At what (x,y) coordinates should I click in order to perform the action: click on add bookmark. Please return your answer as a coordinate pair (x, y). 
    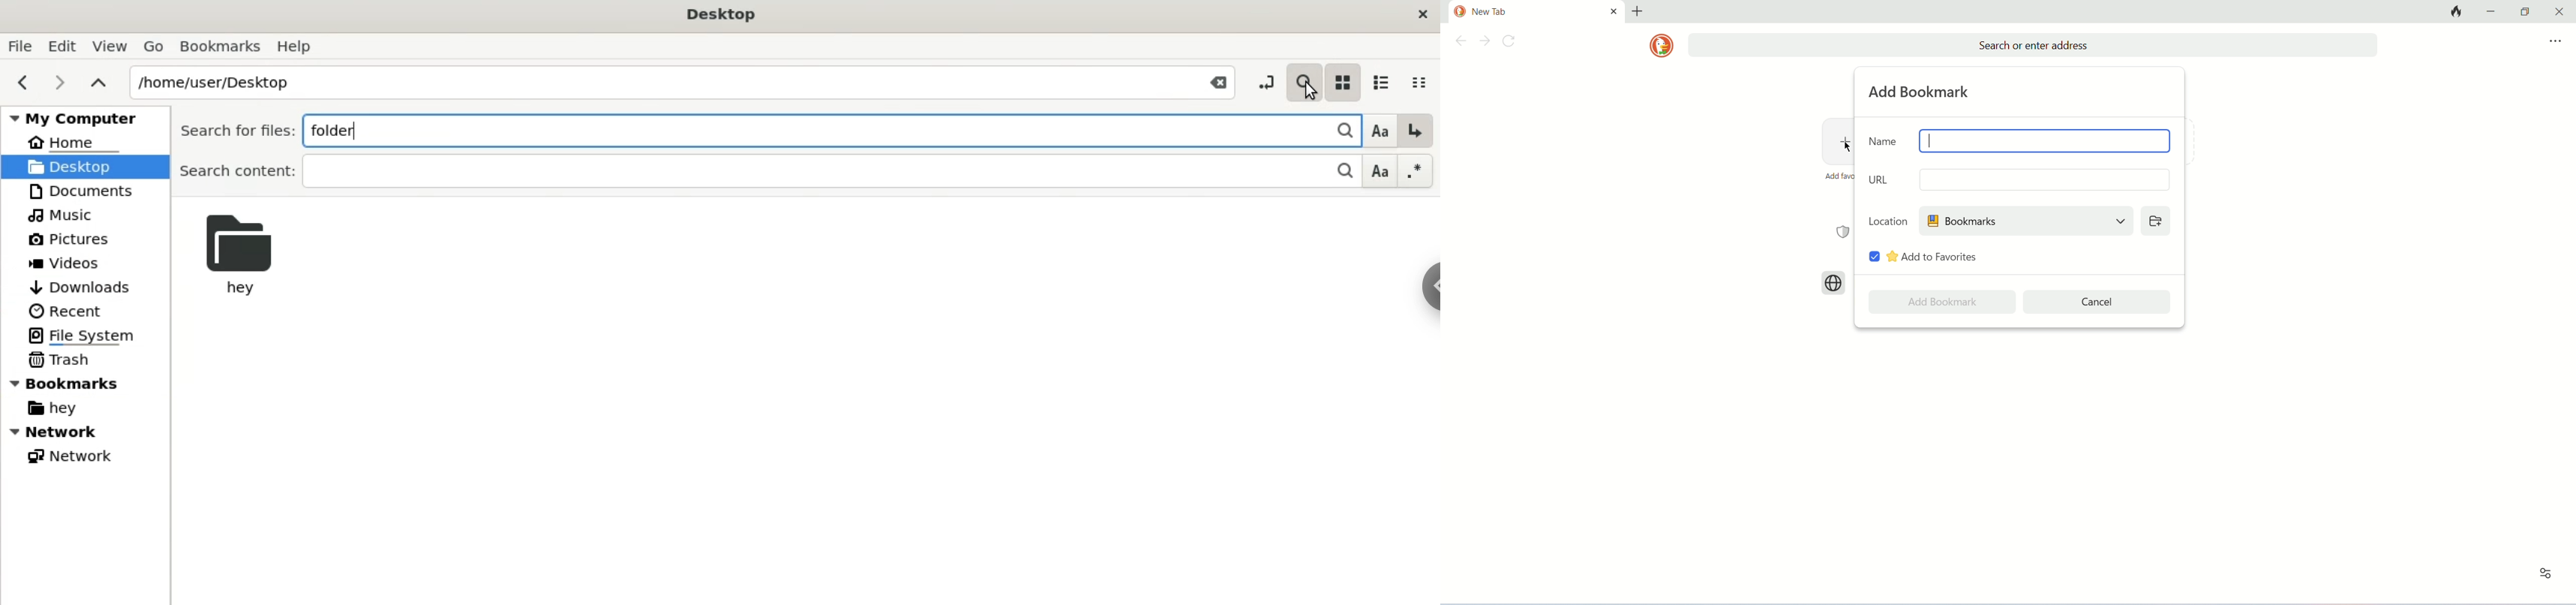
    Looking at the image, I should click on (1942, 302).